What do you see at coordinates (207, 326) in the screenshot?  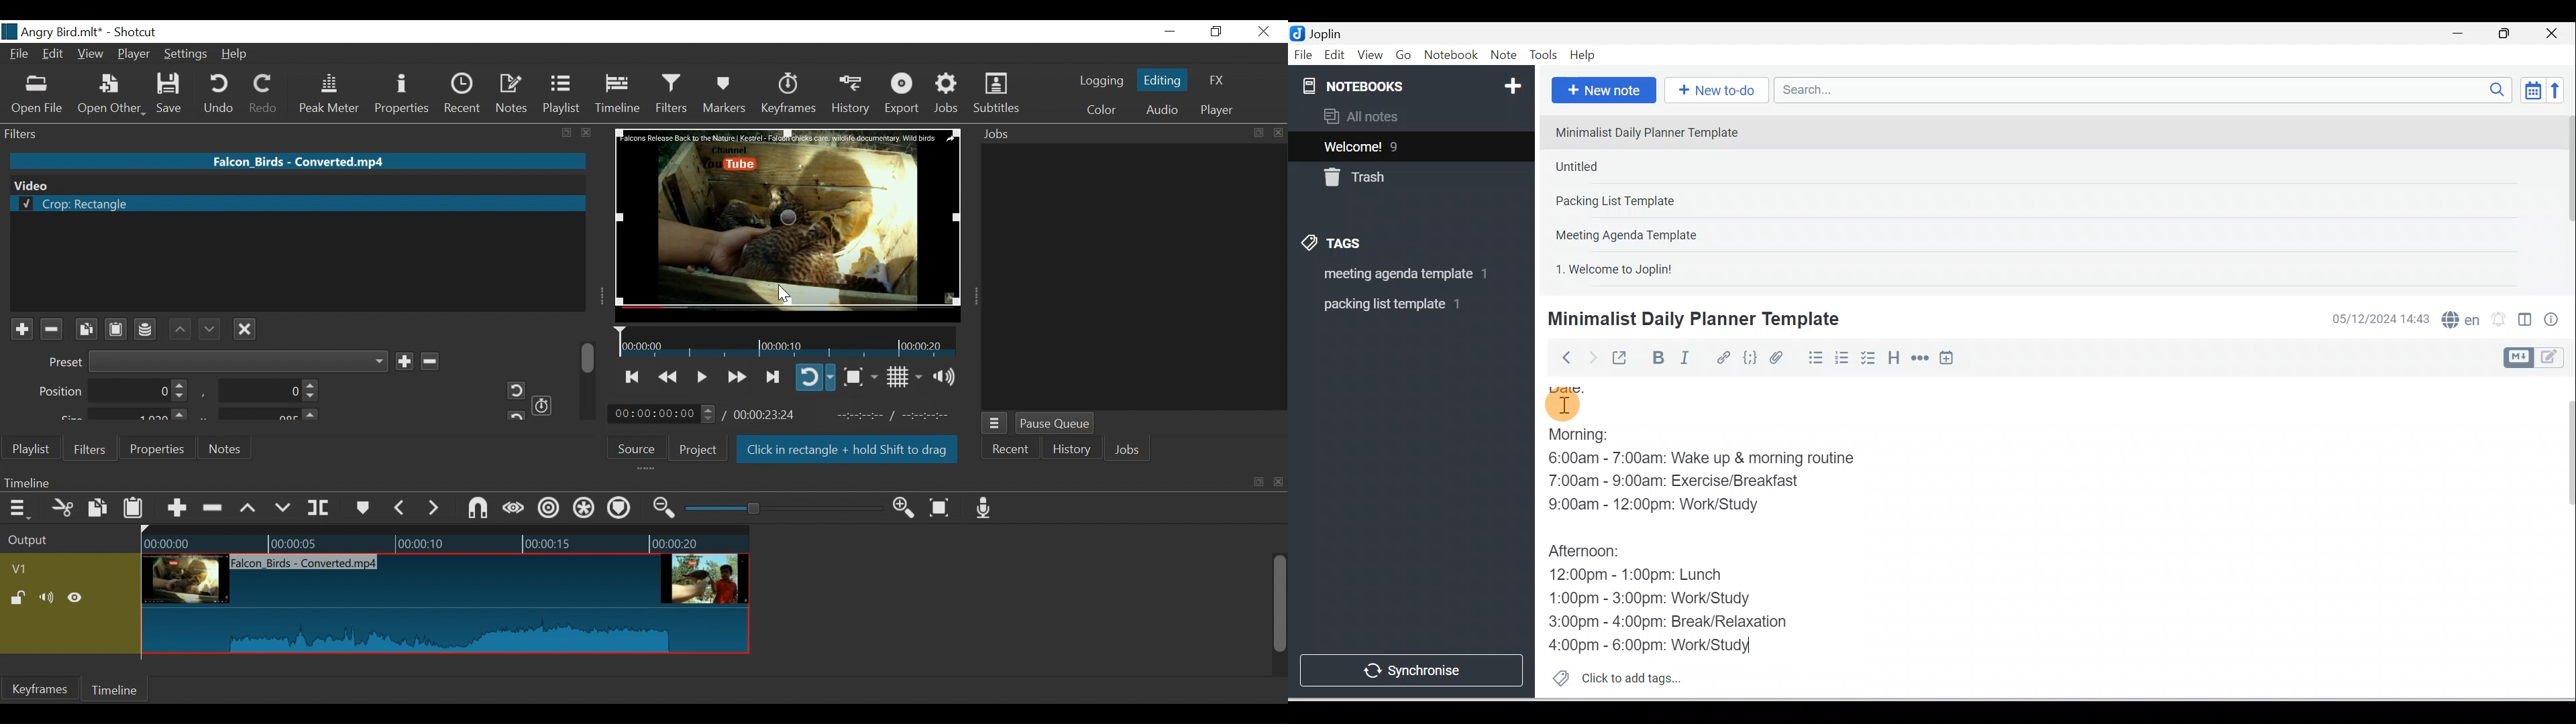 I see `Down` at bounding box center [207, 326].